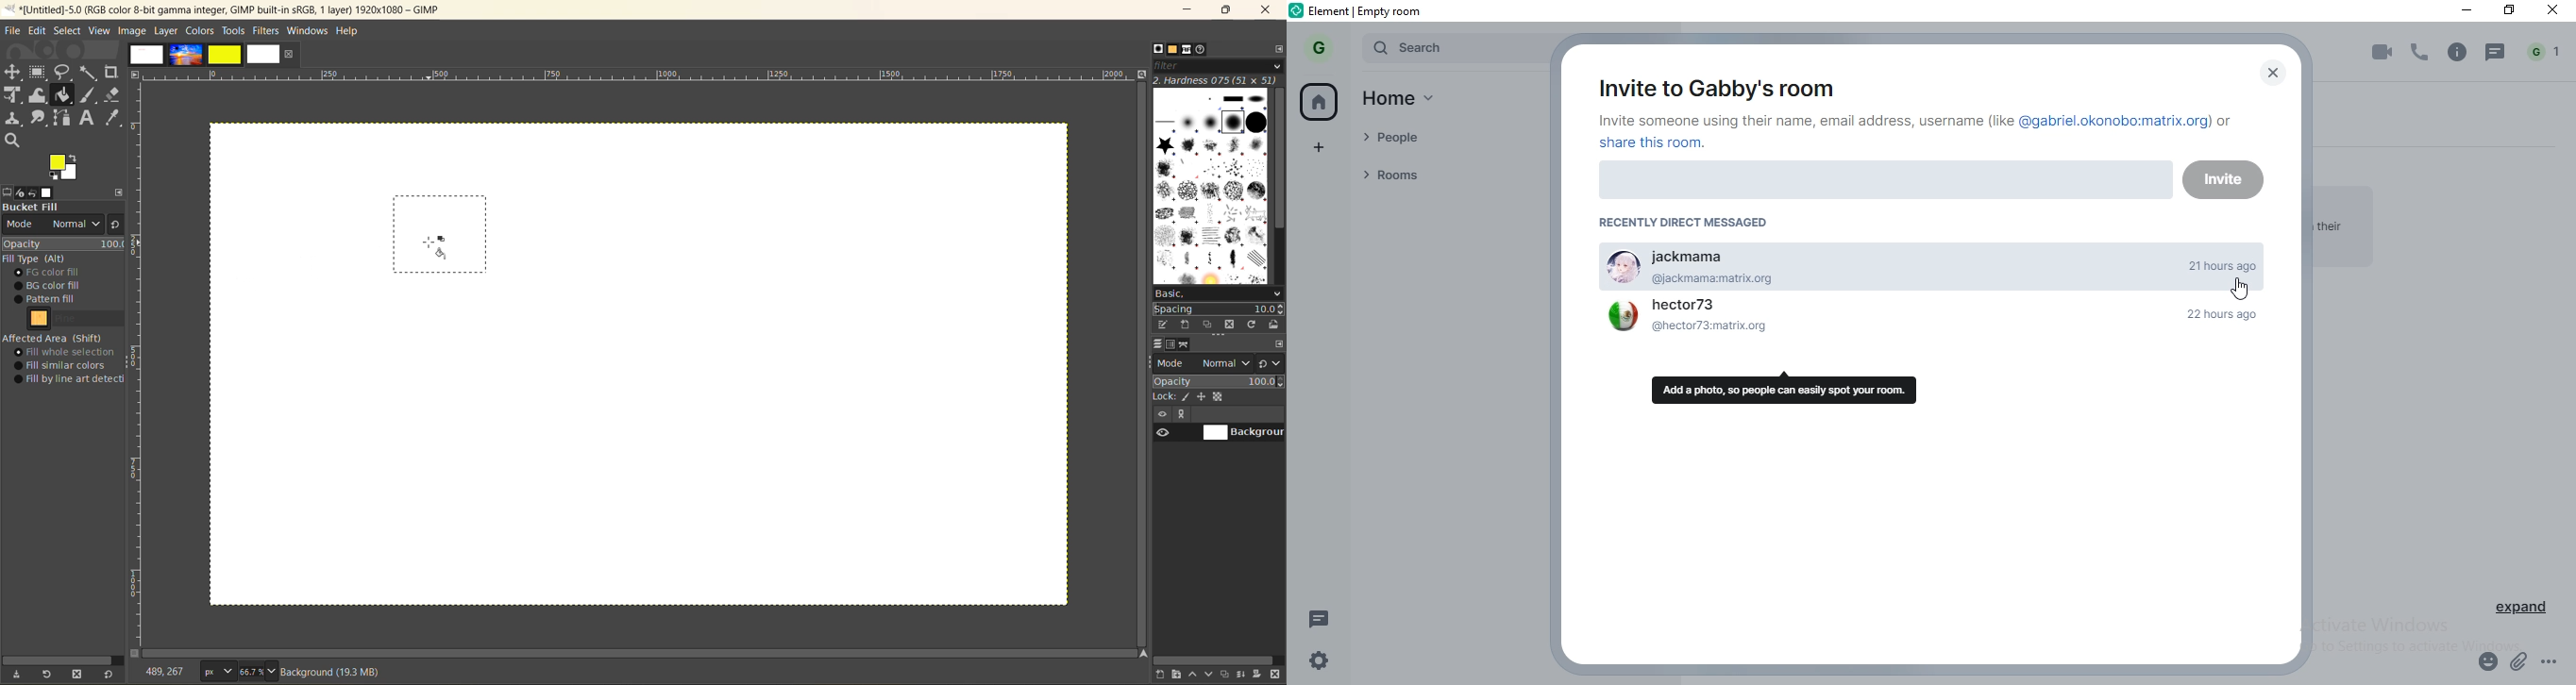 Image resolution: width=2576 pixels, height=700 pixels. I want to click on foreground color changed, so click(63, 168).